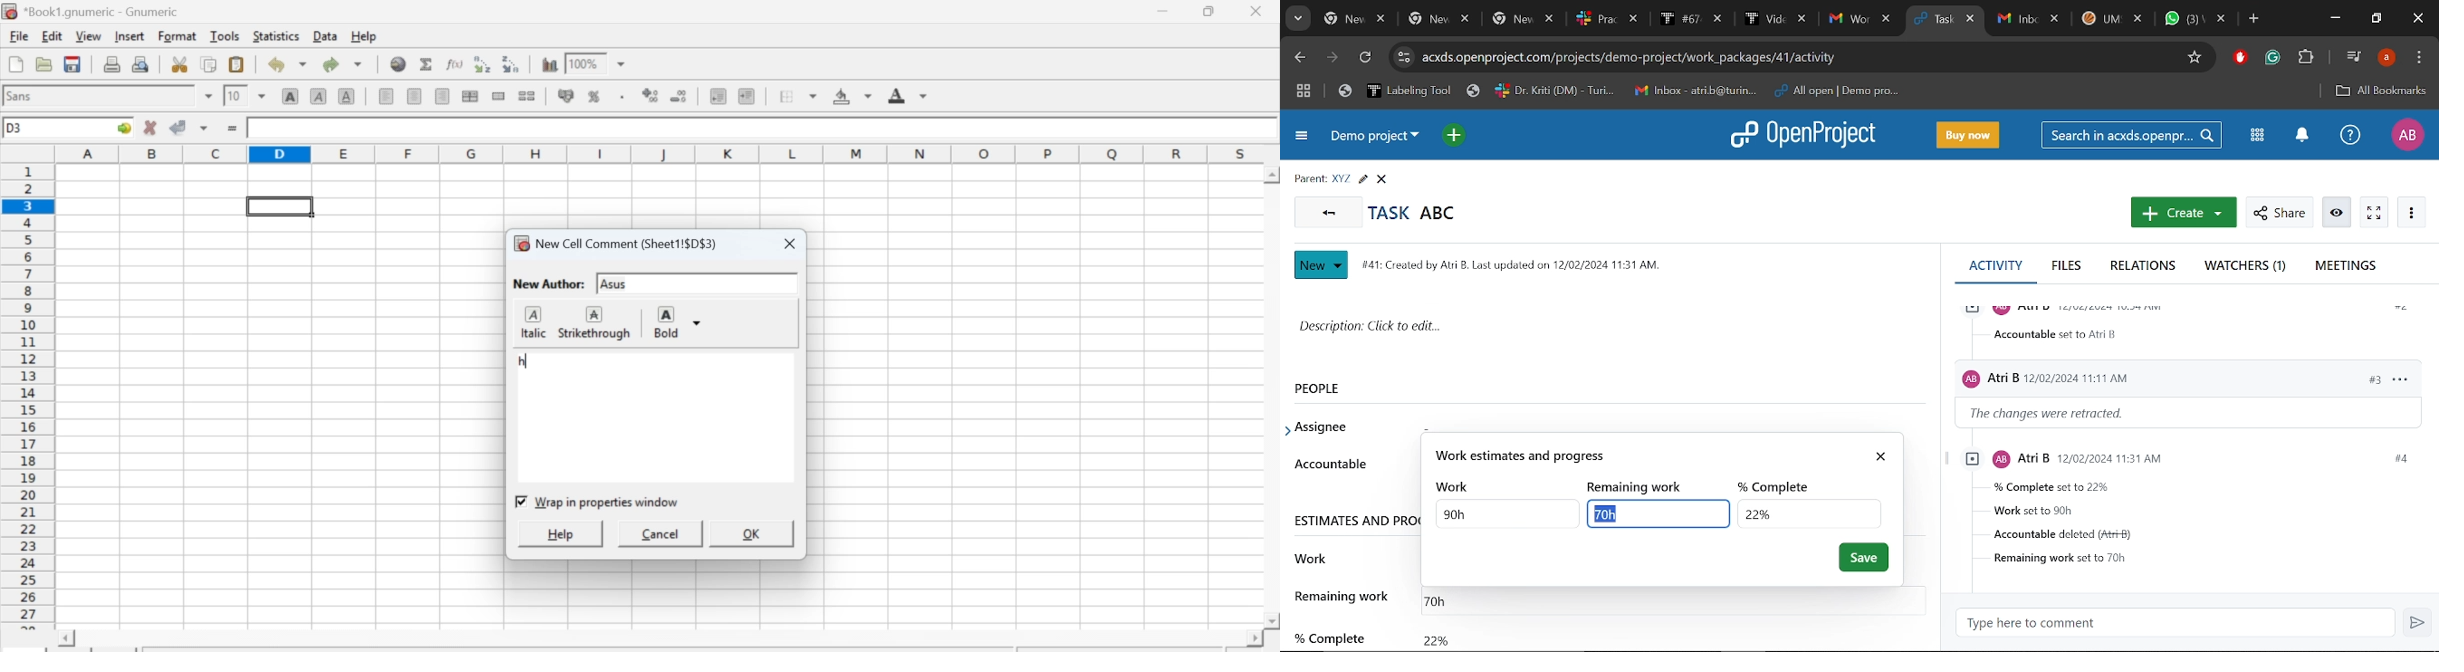 This screenshot has width=2464, height=672. I want to click on Statistics, so click(278, 36).